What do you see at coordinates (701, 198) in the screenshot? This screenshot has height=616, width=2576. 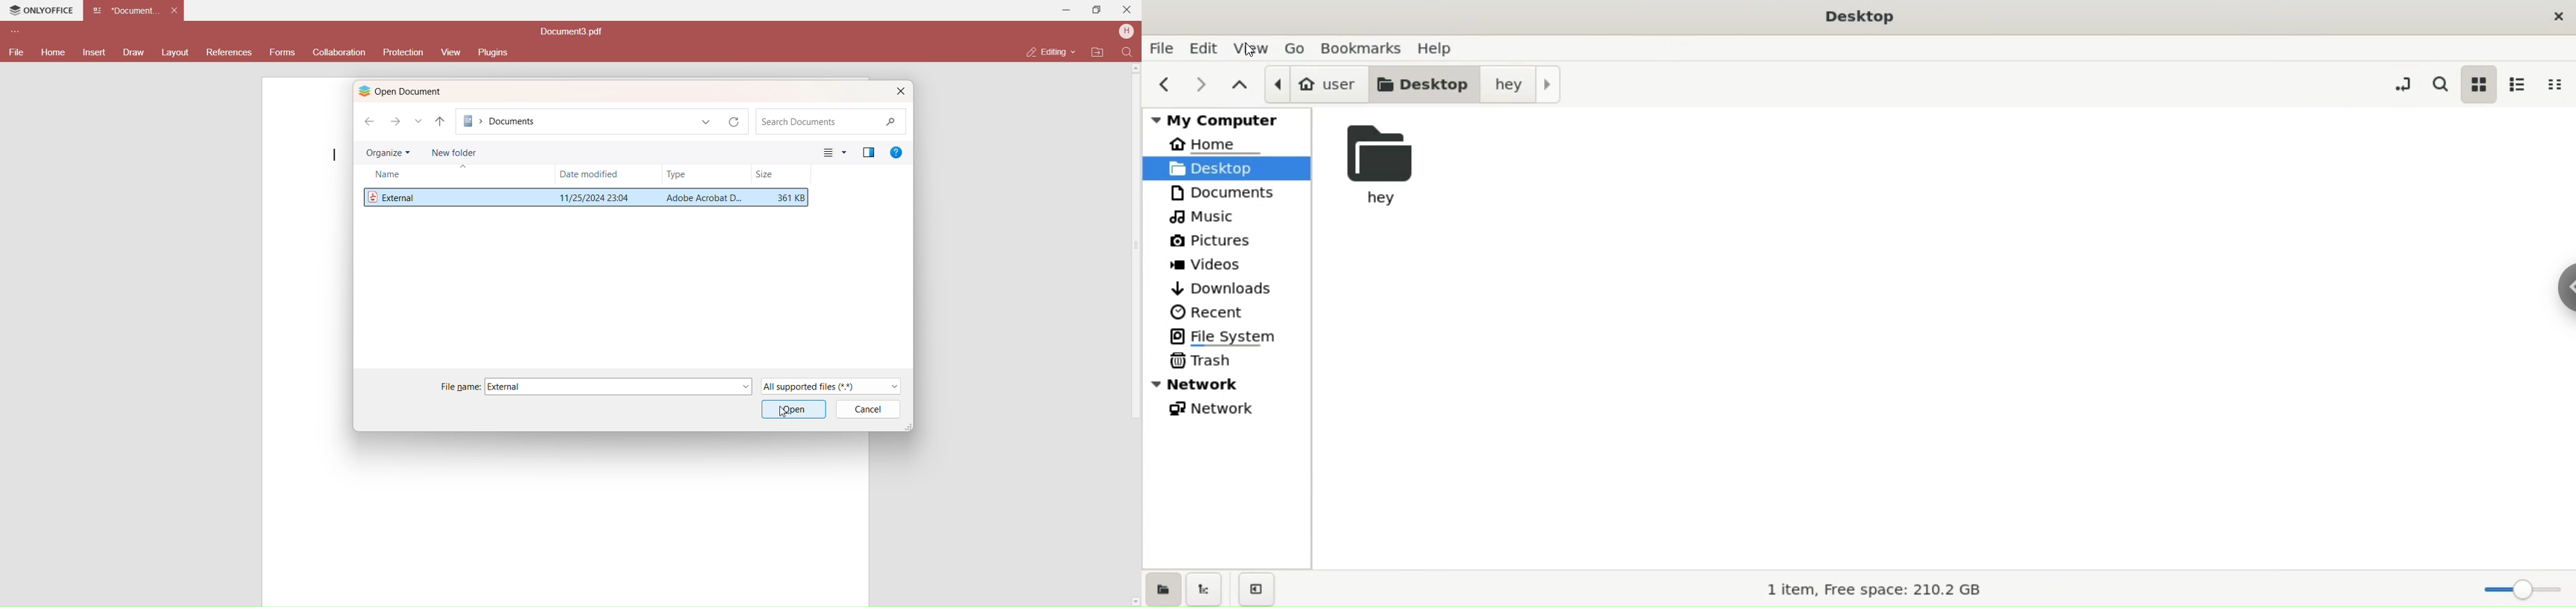 I see `File Type` at bounding box center [701, 198].